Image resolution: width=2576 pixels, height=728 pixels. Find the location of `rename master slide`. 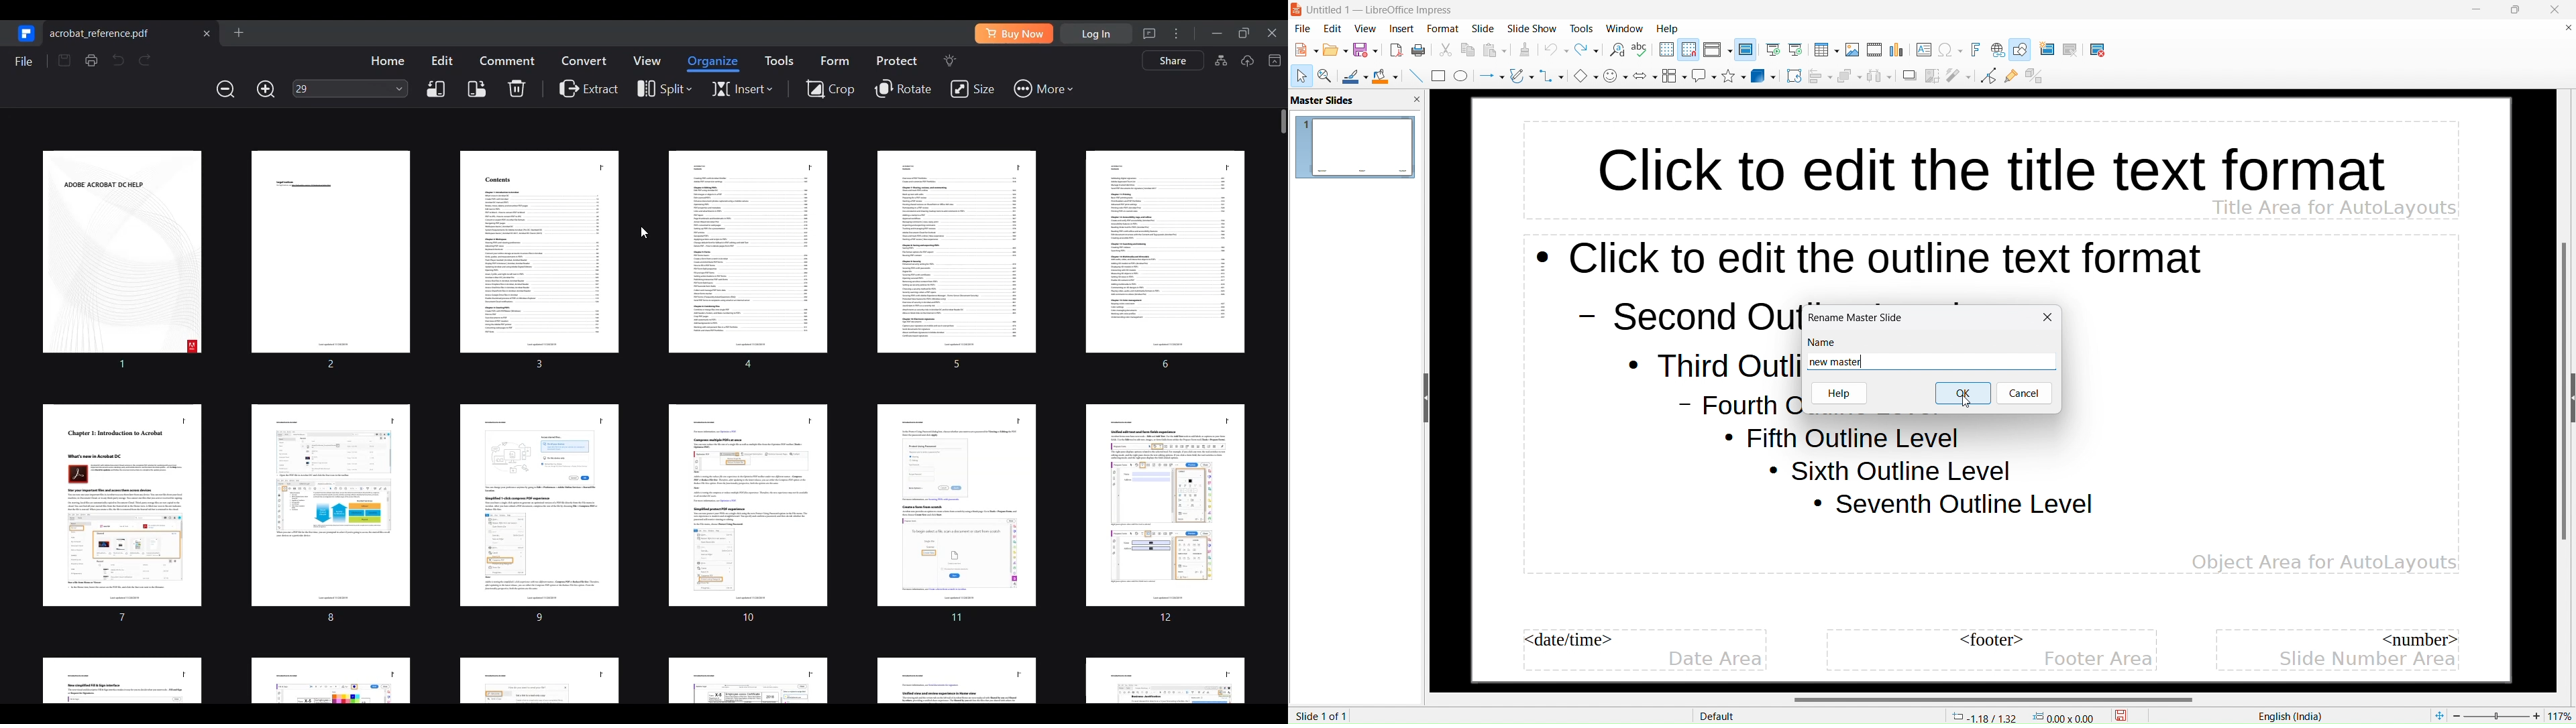

rename master slide is located at coordinates (1856, 318).